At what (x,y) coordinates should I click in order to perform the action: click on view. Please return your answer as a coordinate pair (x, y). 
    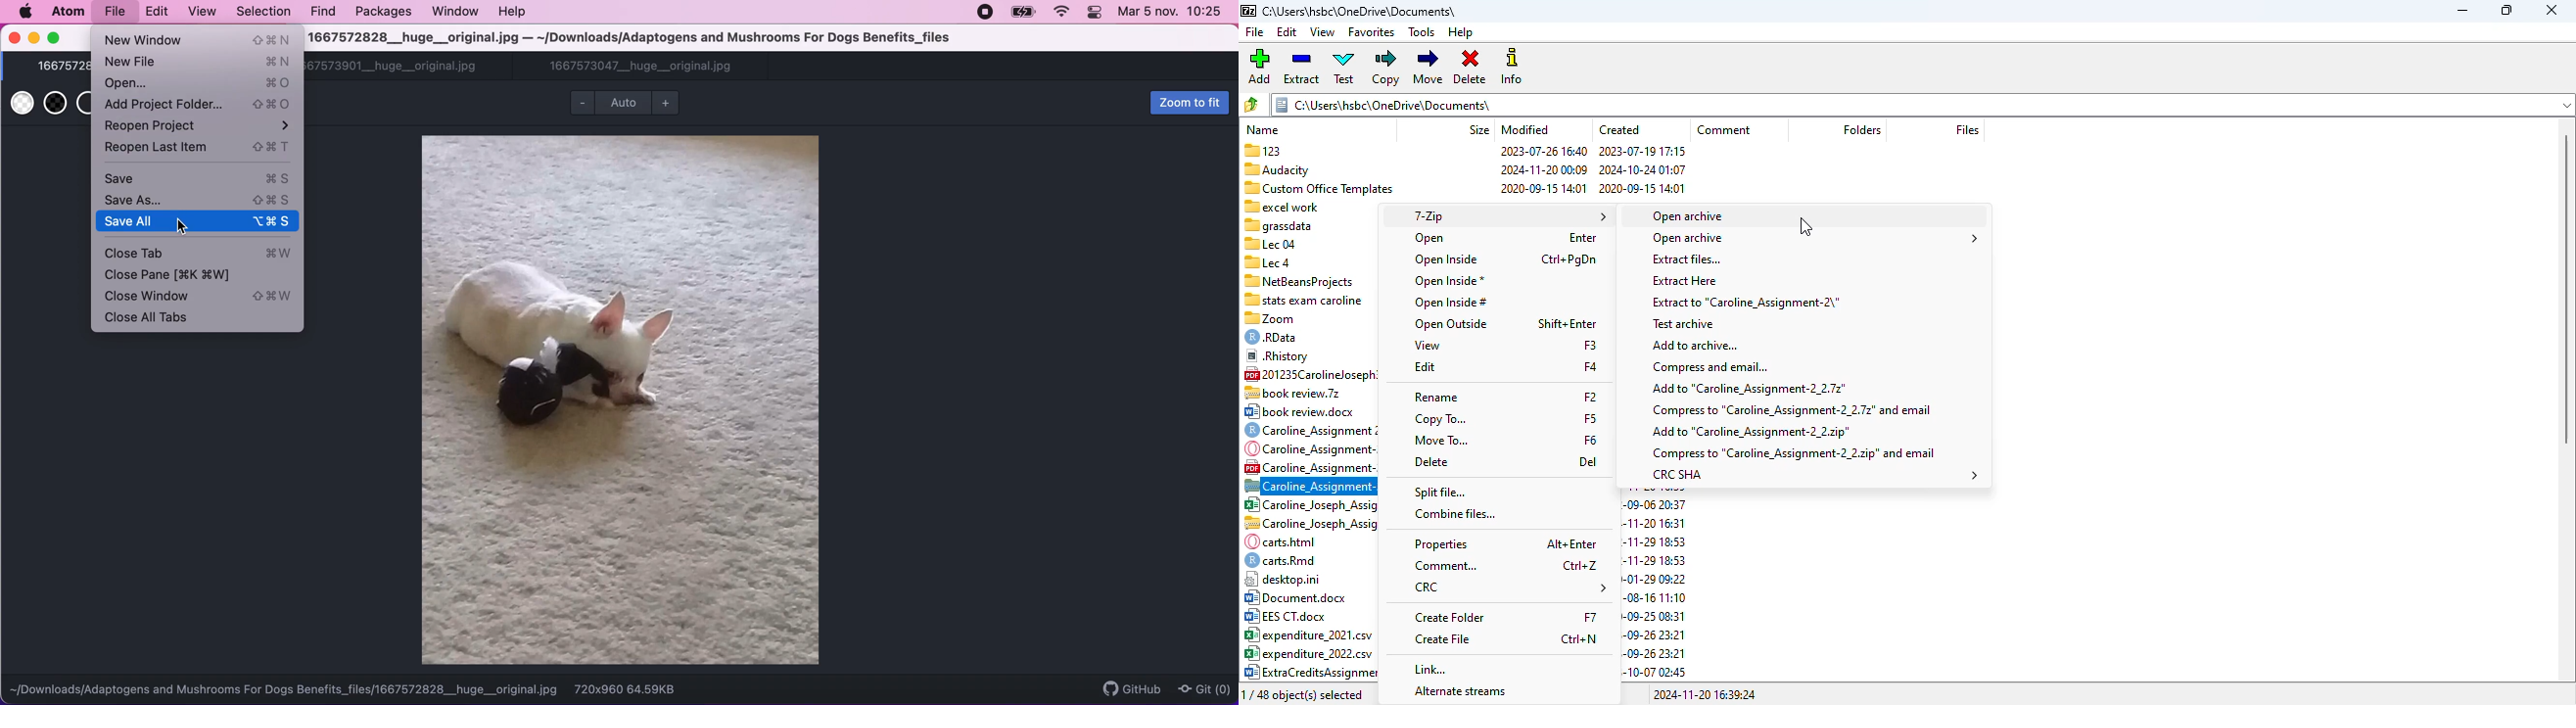
    Looking at the image, I should click on (1428, 346).